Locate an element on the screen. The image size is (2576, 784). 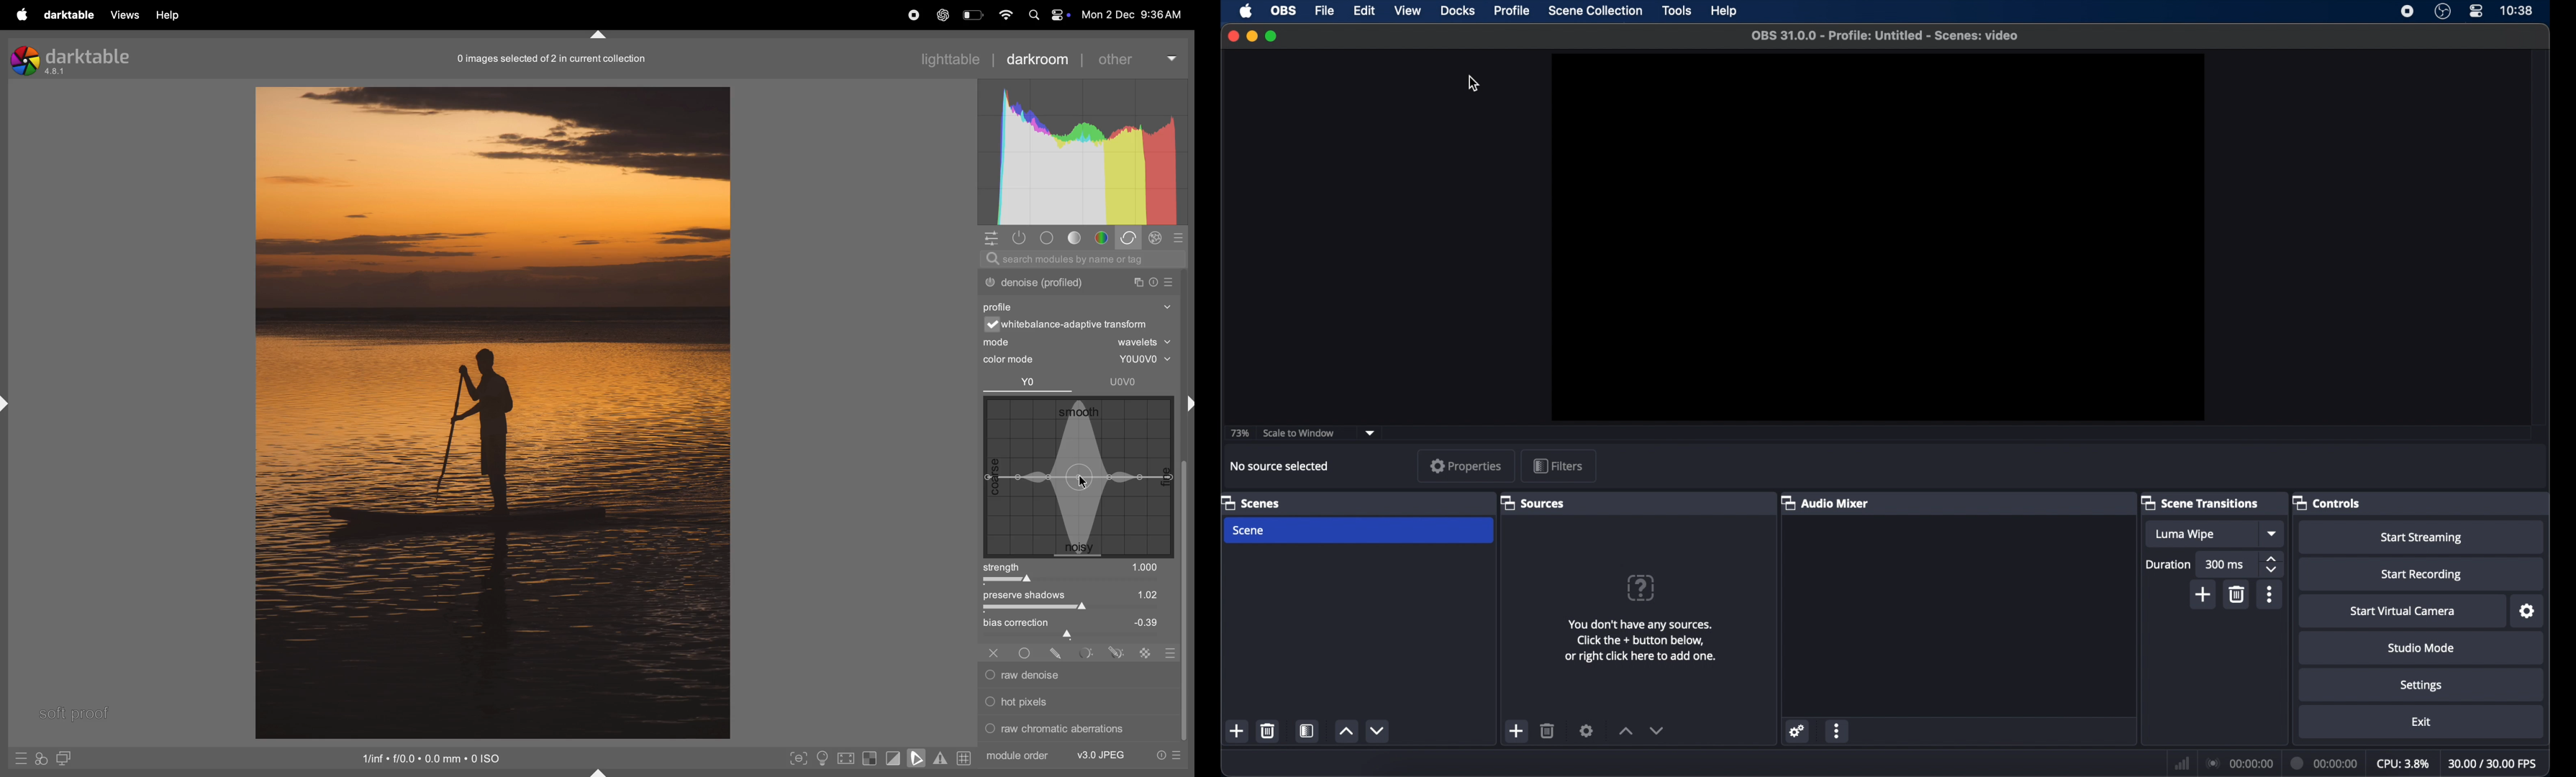
increment is located at coordinates (1626, 732).